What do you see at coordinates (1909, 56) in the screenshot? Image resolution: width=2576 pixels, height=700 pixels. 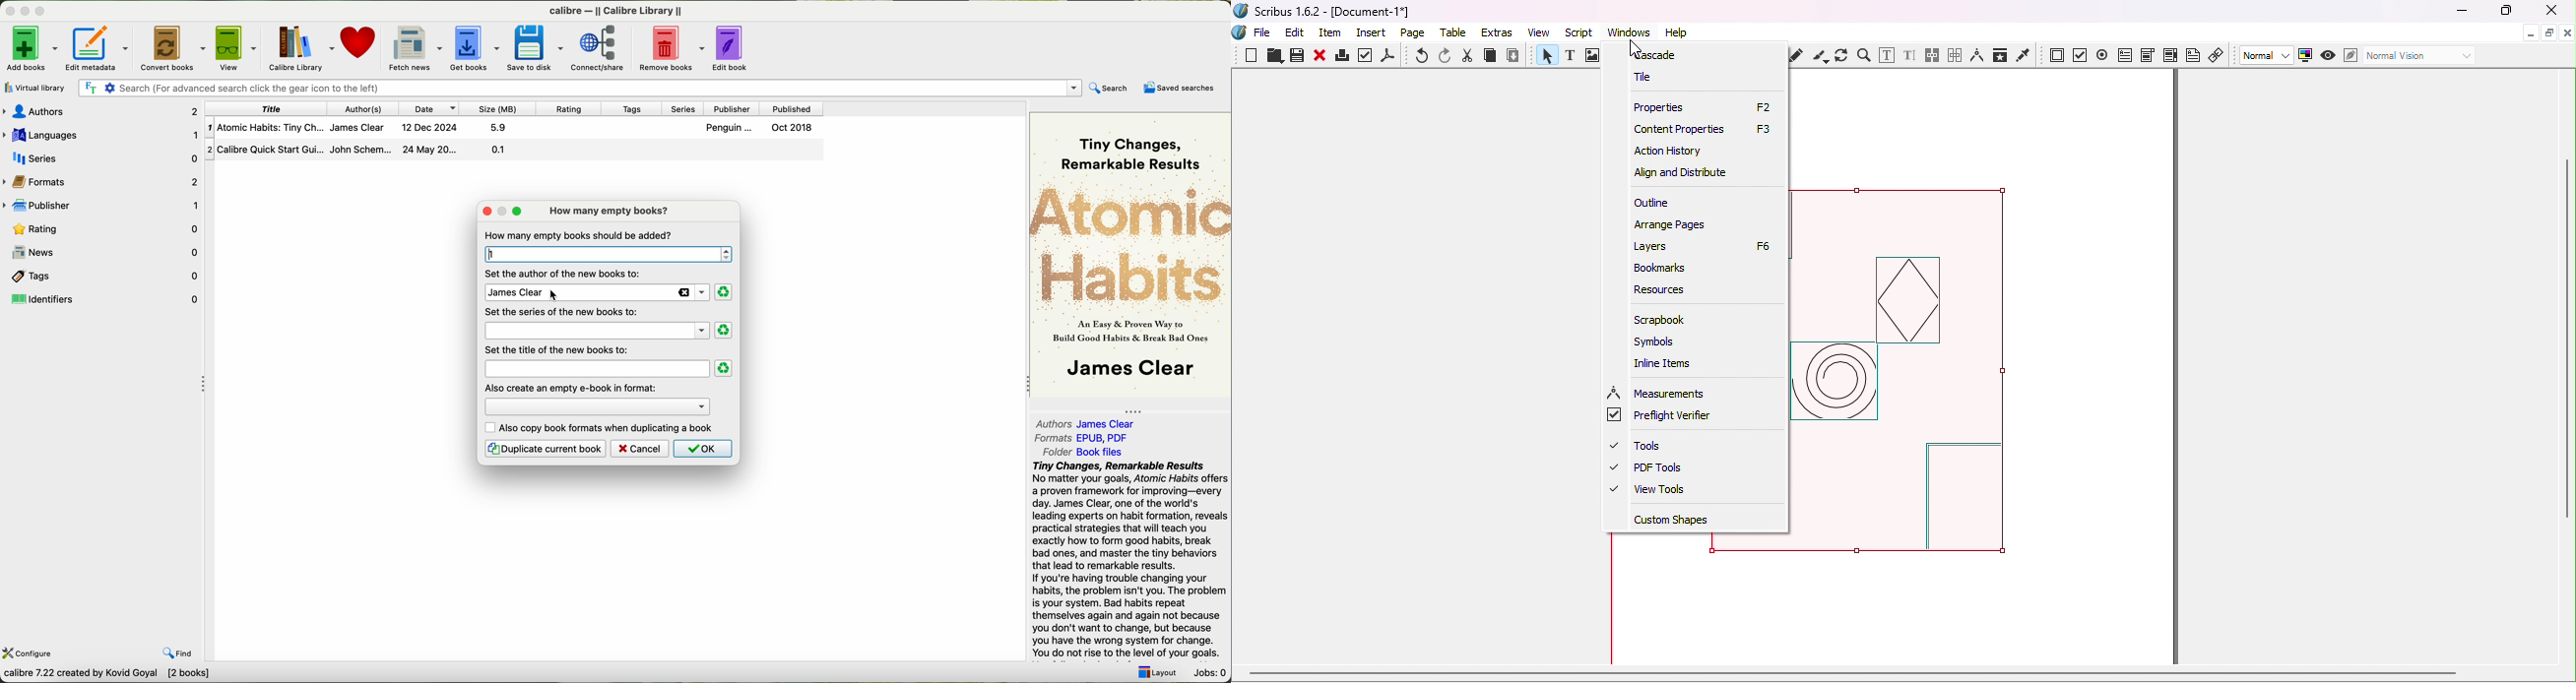 I see `Edit text with story editor` at bounding box center [1909, 56].